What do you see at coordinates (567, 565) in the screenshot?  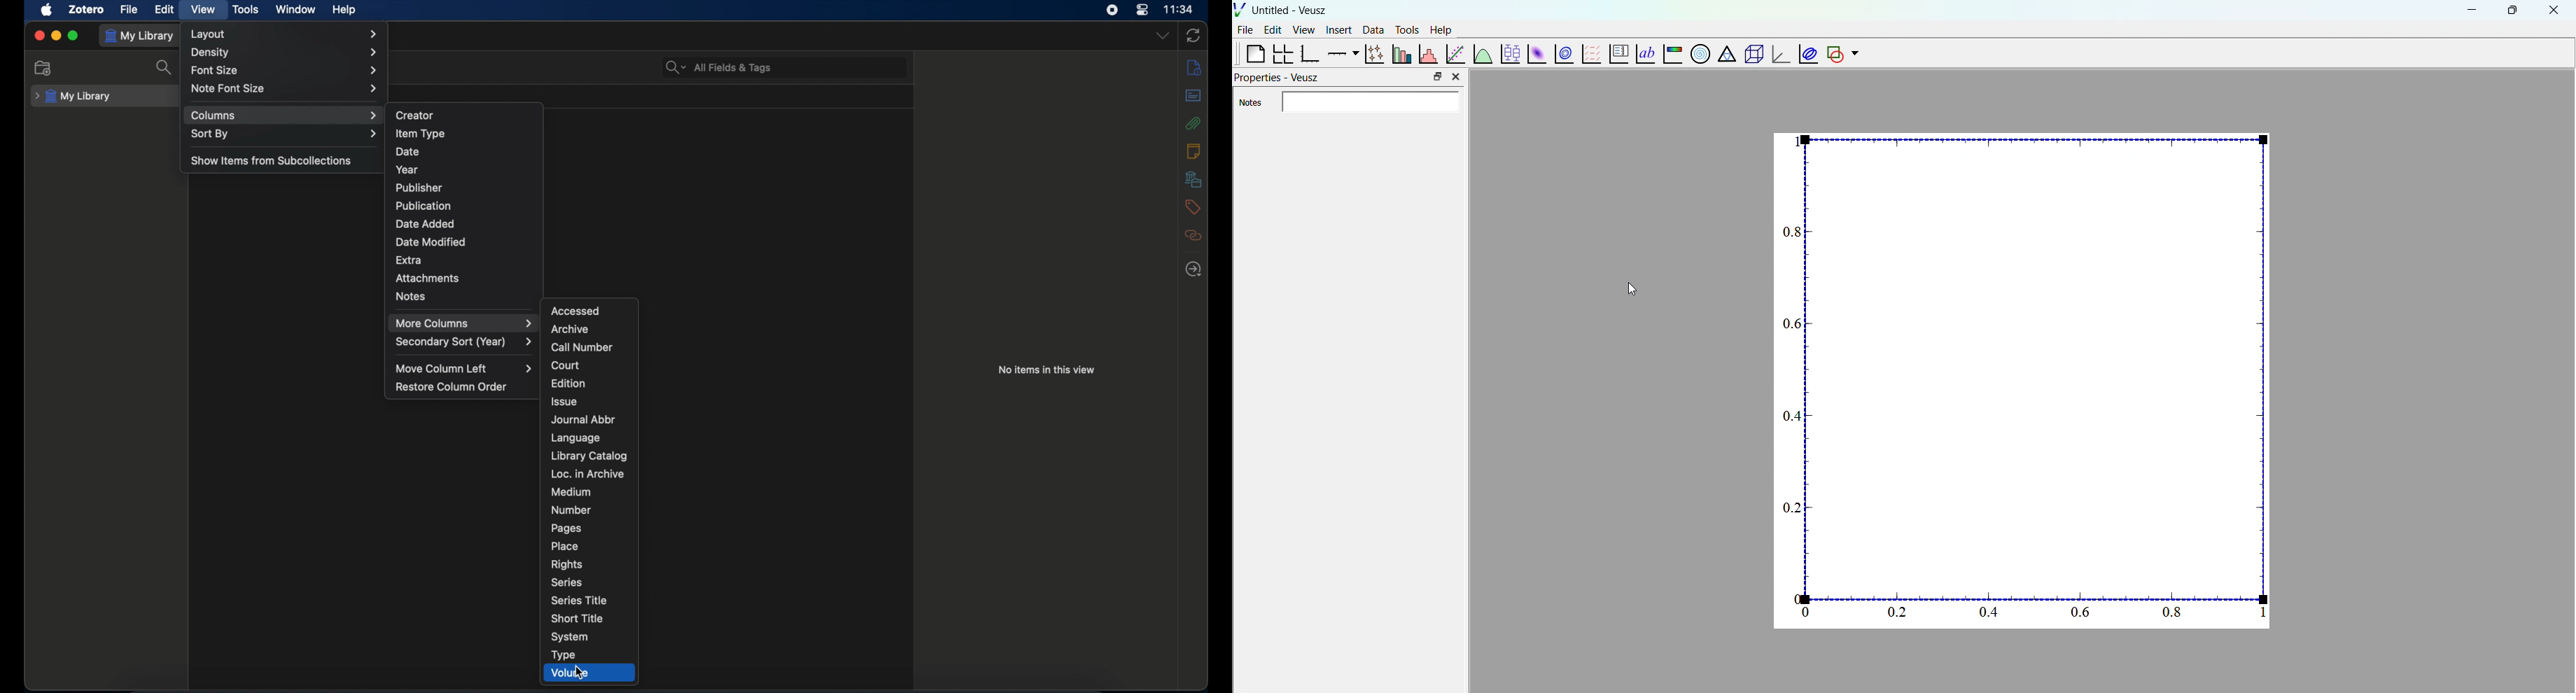 I see `rights` at bounding box center [567, 565].